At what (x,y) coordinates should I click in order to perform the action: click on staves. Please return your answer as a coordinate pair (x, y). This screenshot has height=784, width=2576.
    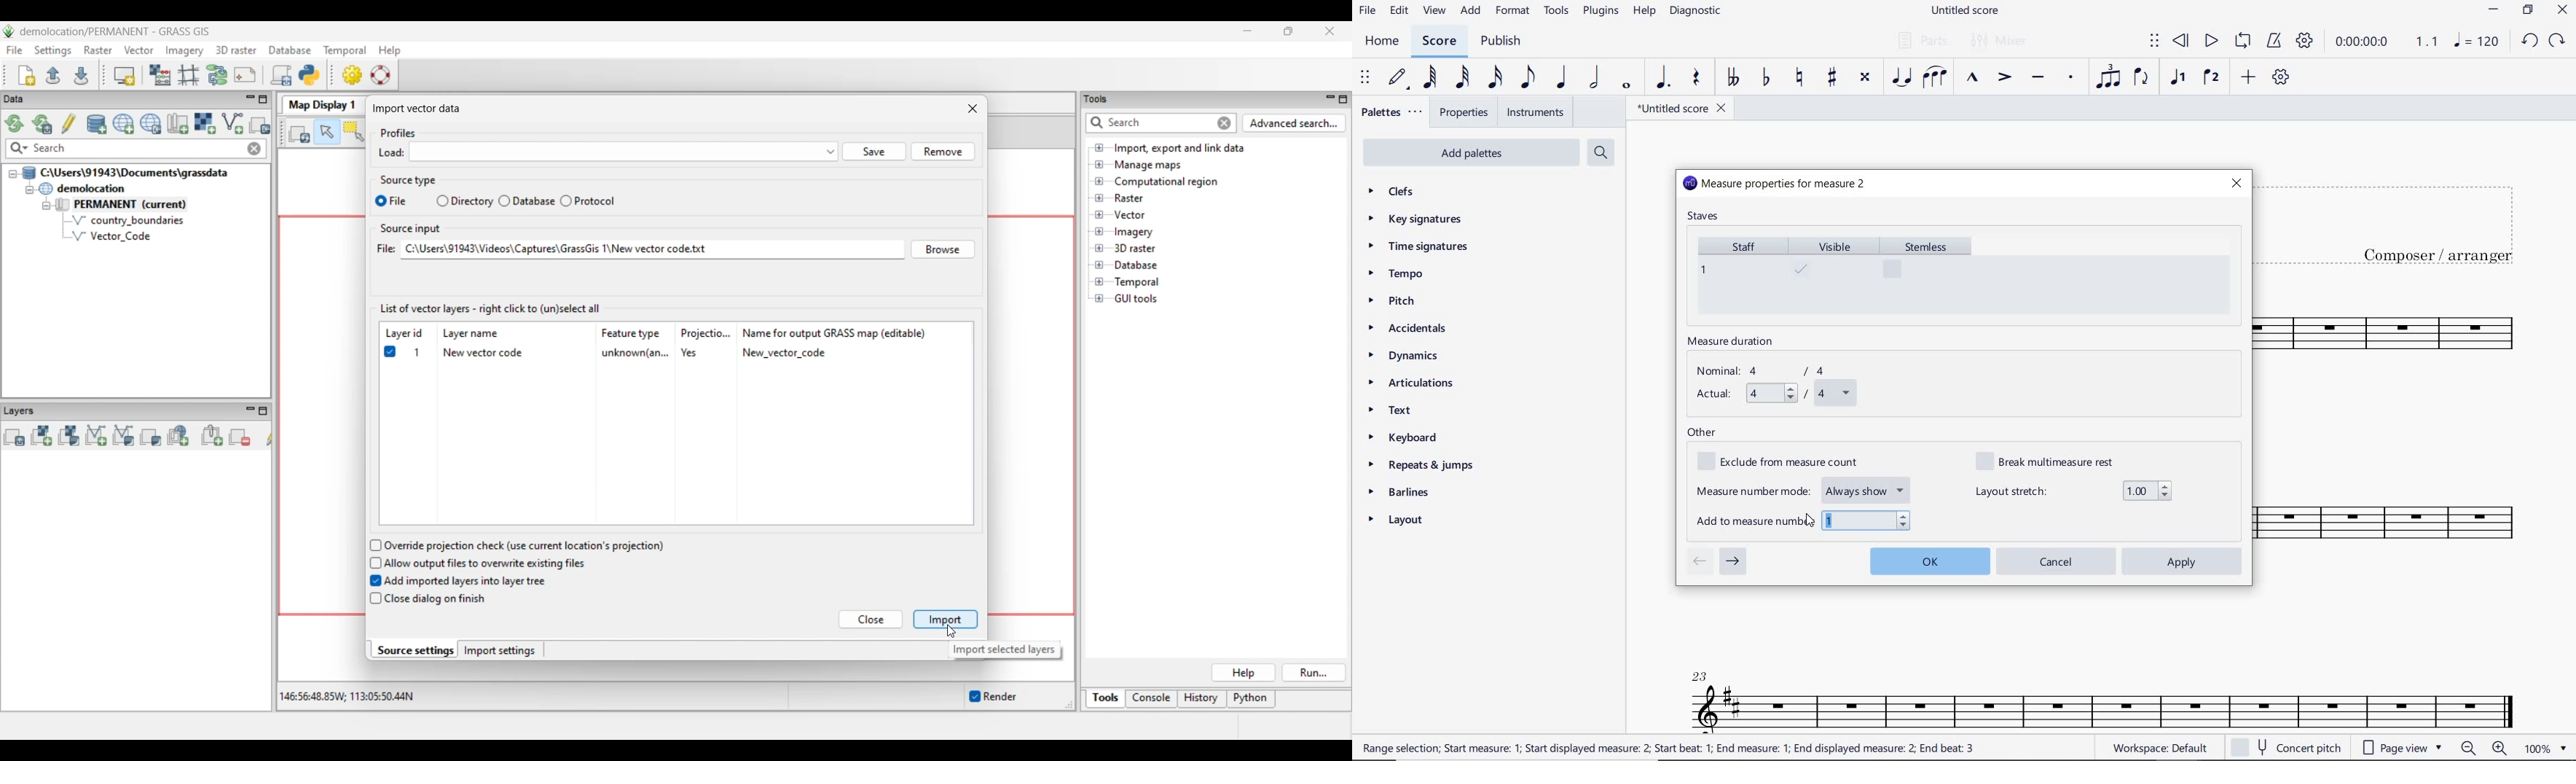
    Looking at the image, I should click on (1705, 217).